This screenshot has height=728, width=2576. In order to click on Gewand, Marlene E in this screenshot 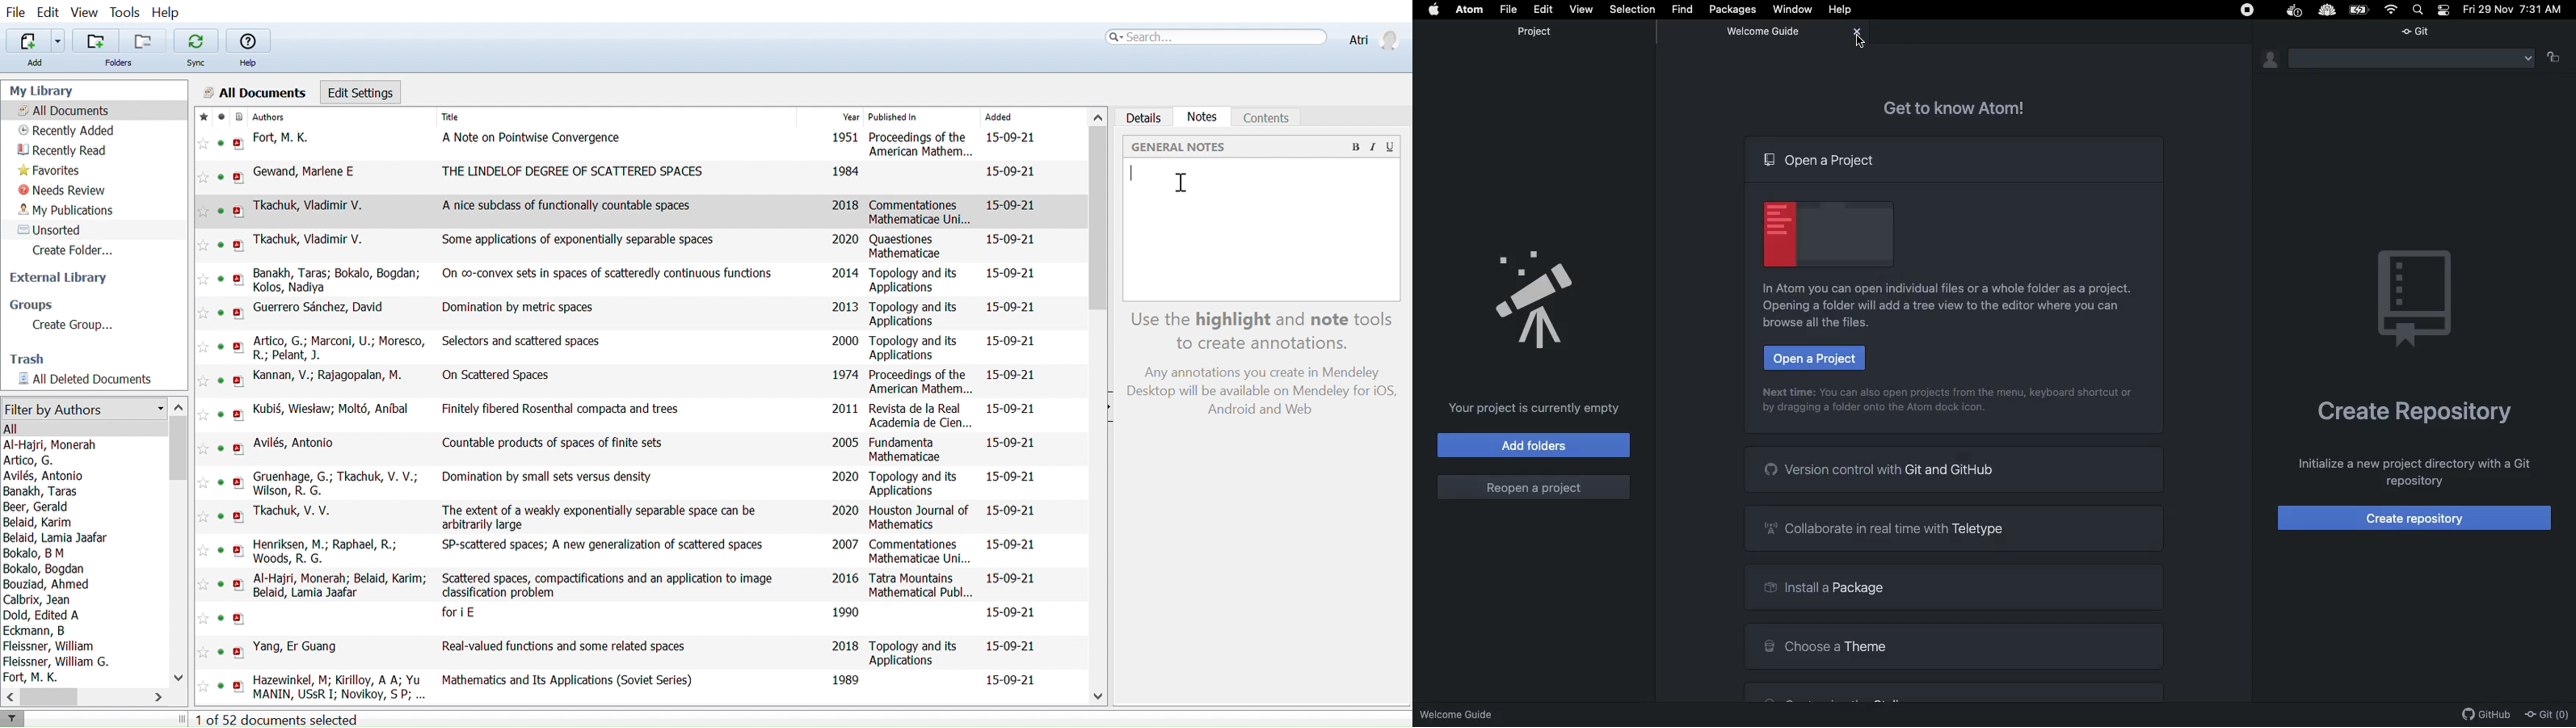, I will do `click(305, 172)`.